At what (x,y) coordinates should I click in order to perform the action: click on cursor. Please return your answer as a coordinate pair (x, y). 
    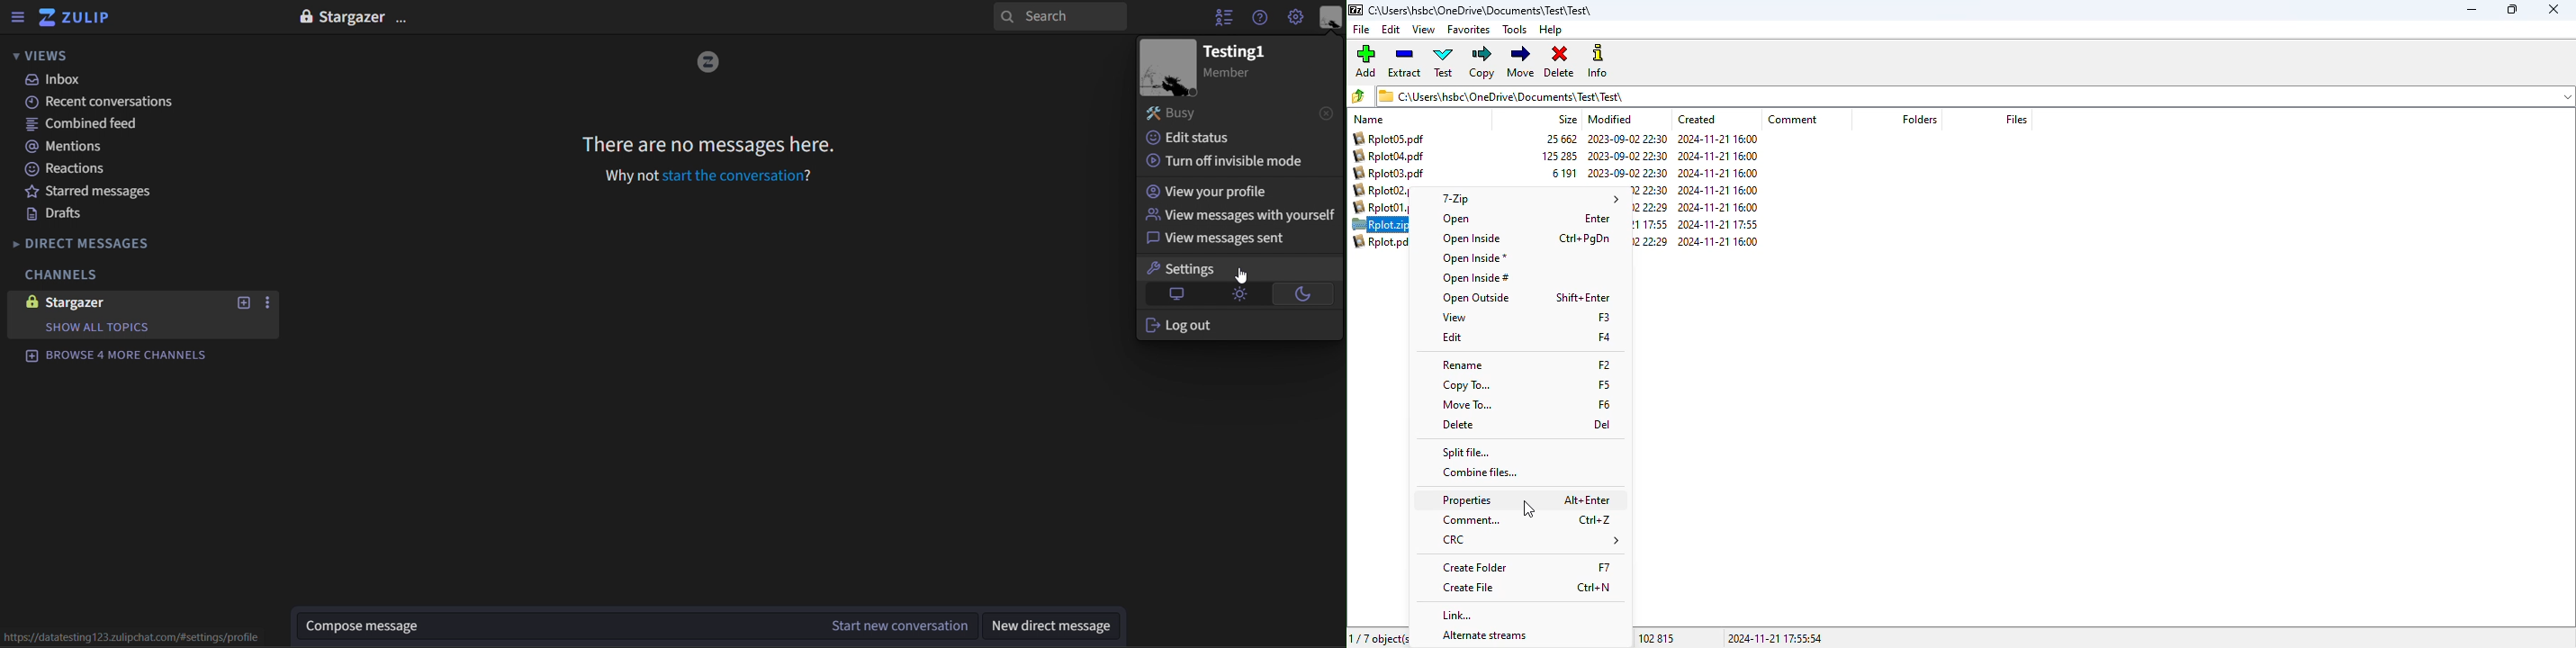
    Looking at the image, I should click on (1529, 509).